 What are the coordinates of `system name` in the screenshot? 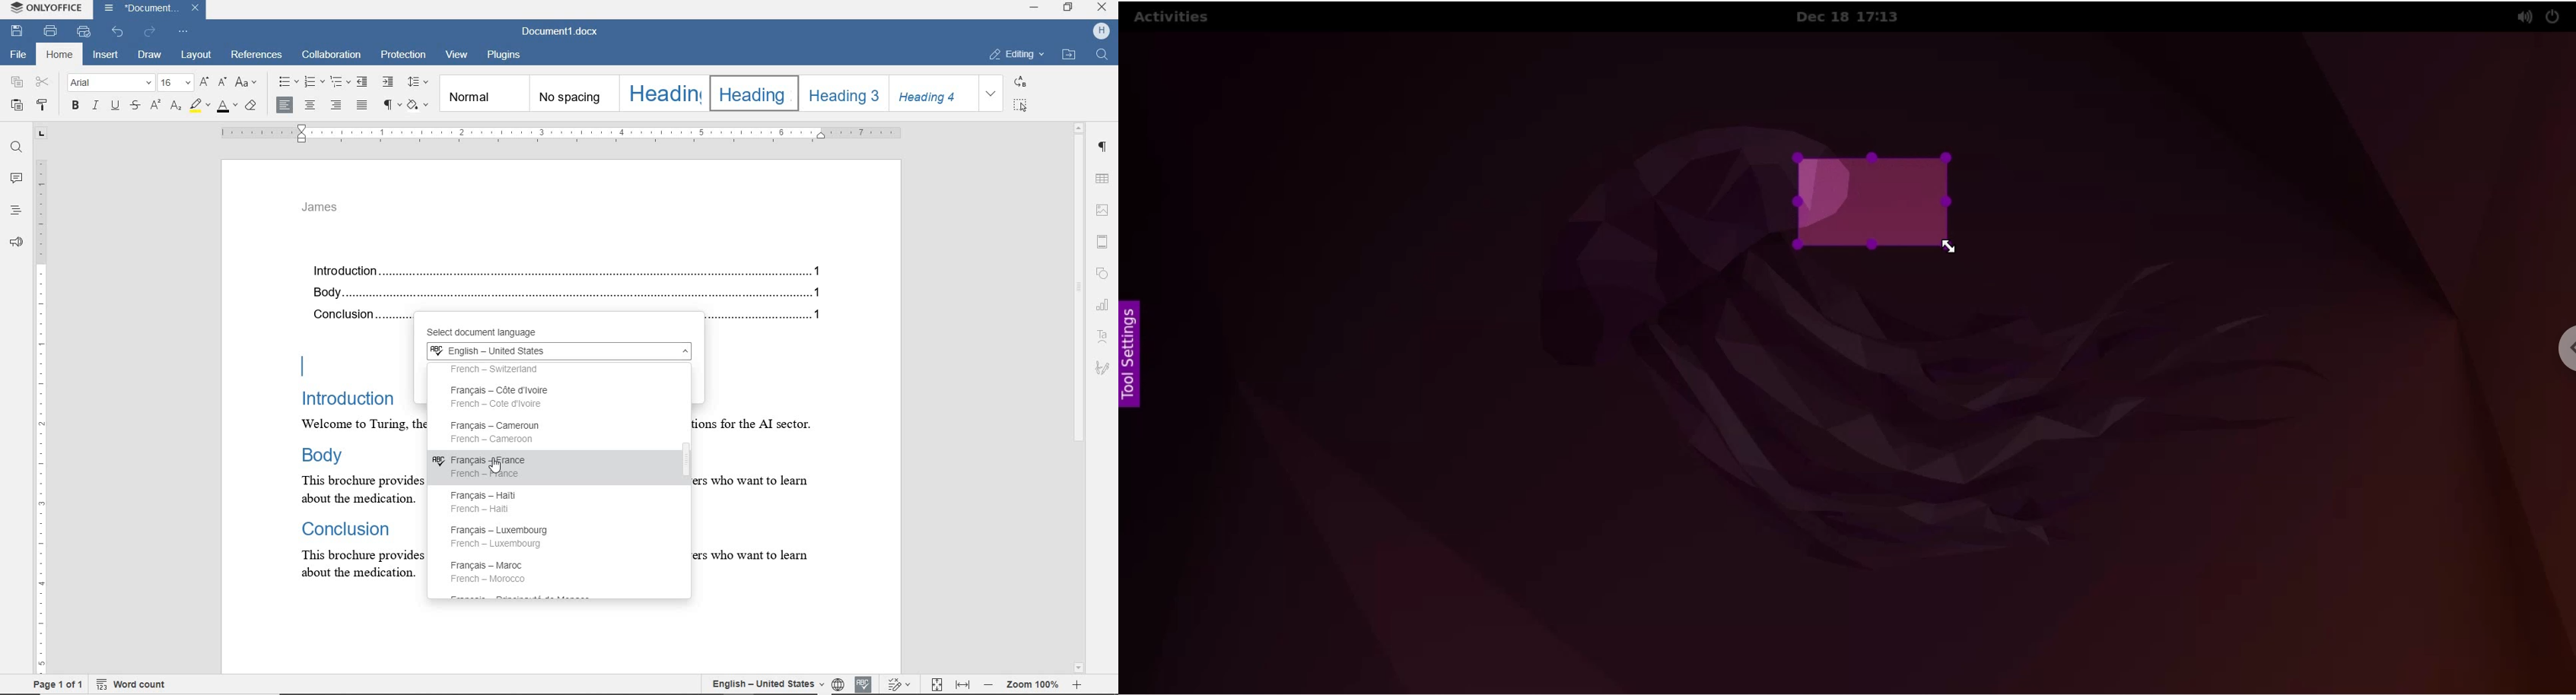 It's located at (47, 9).